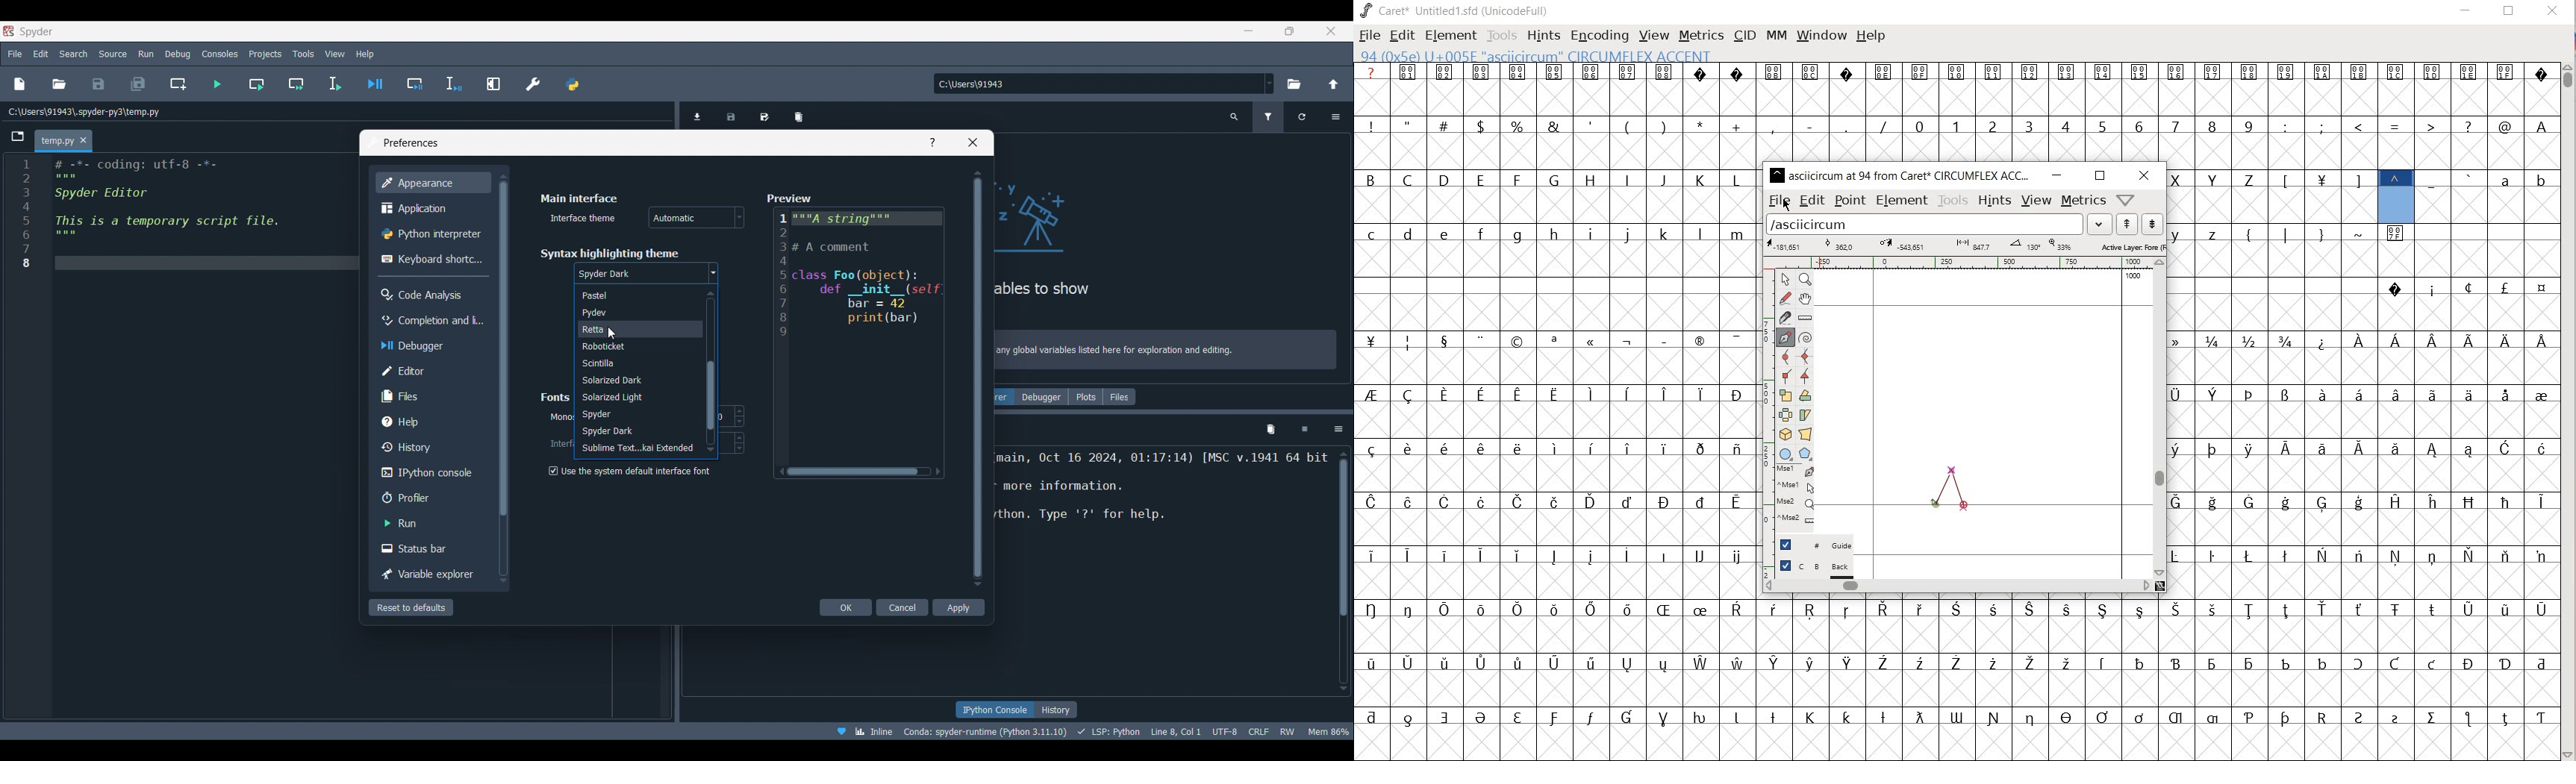 This screenshot has width=2576, height=784. Describe the element at coordinates (1293, 84) in the screenshot. I see `Browse a working directory` at that location.